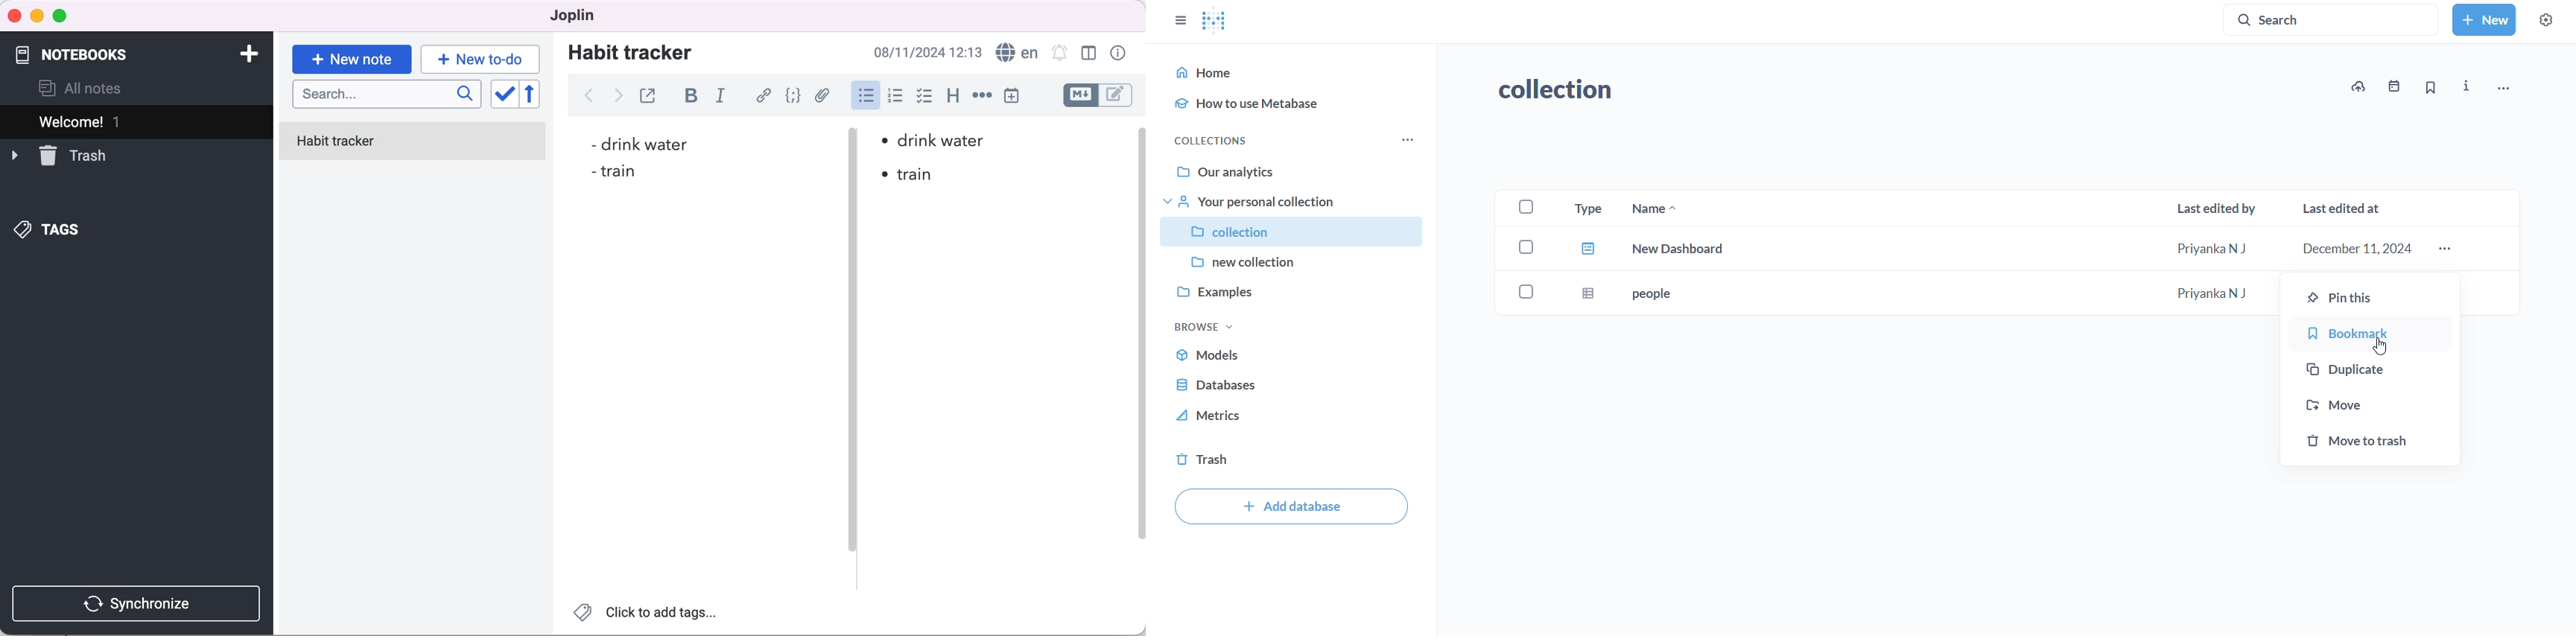 This screenshot has width=2576, height=644. What do you see at coordinates (49, 231) in the screenshot?
I see `tags` at bounding box center [49, 231].